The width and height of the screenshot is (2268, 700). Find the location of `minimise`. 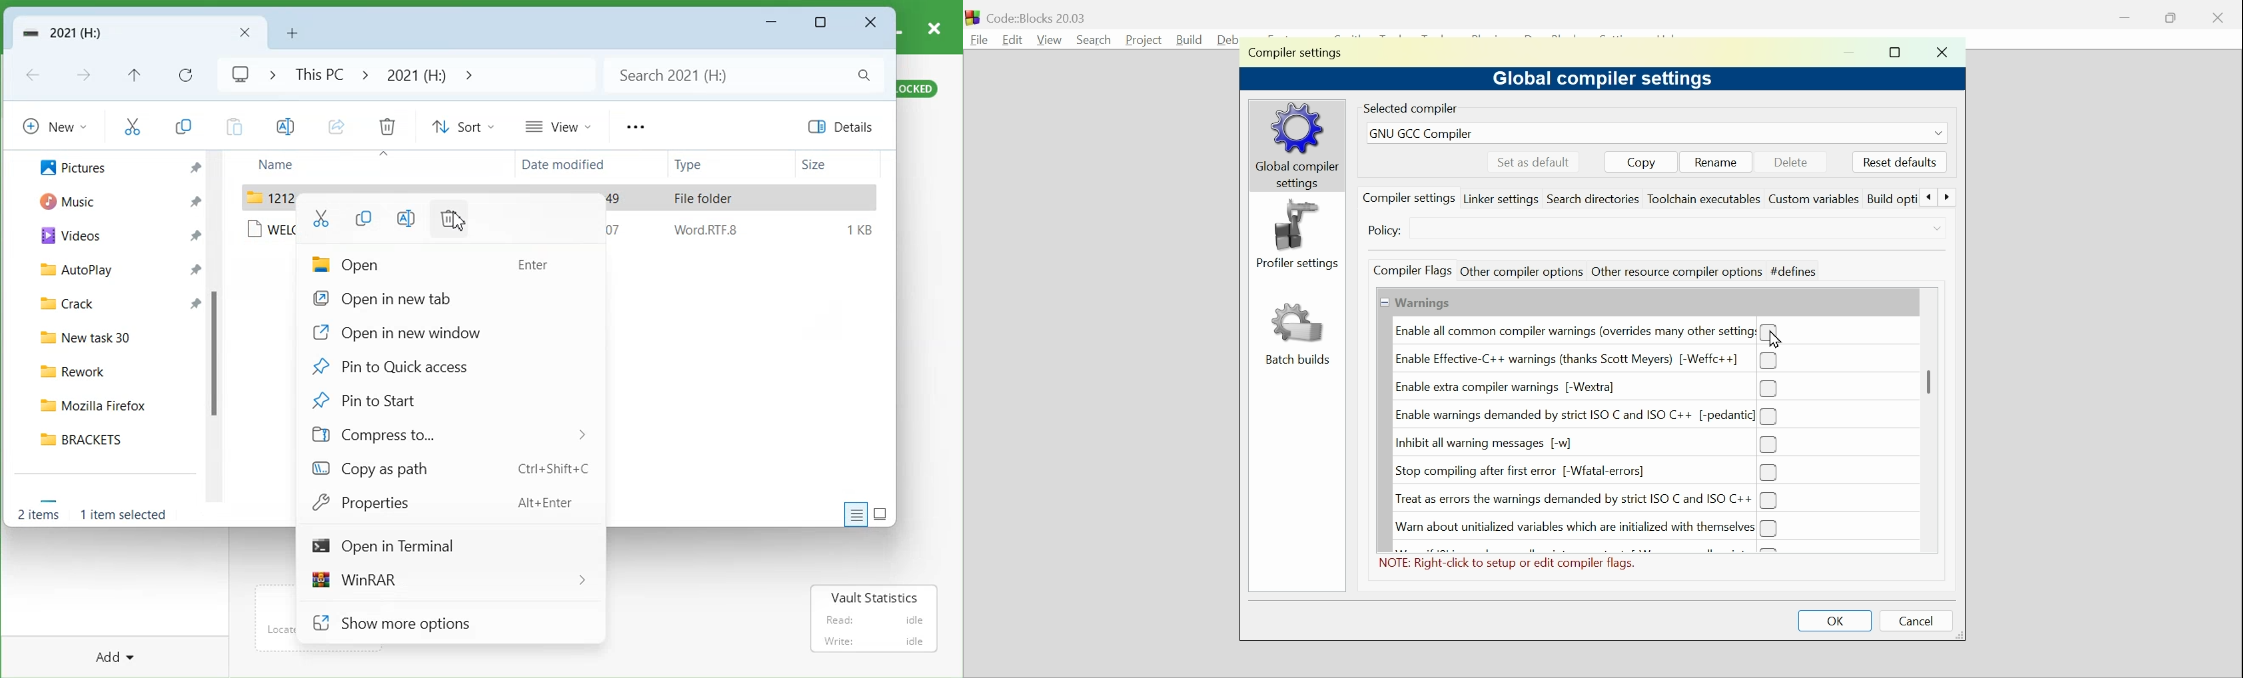

minimise is located at coordinates (1849, 53).